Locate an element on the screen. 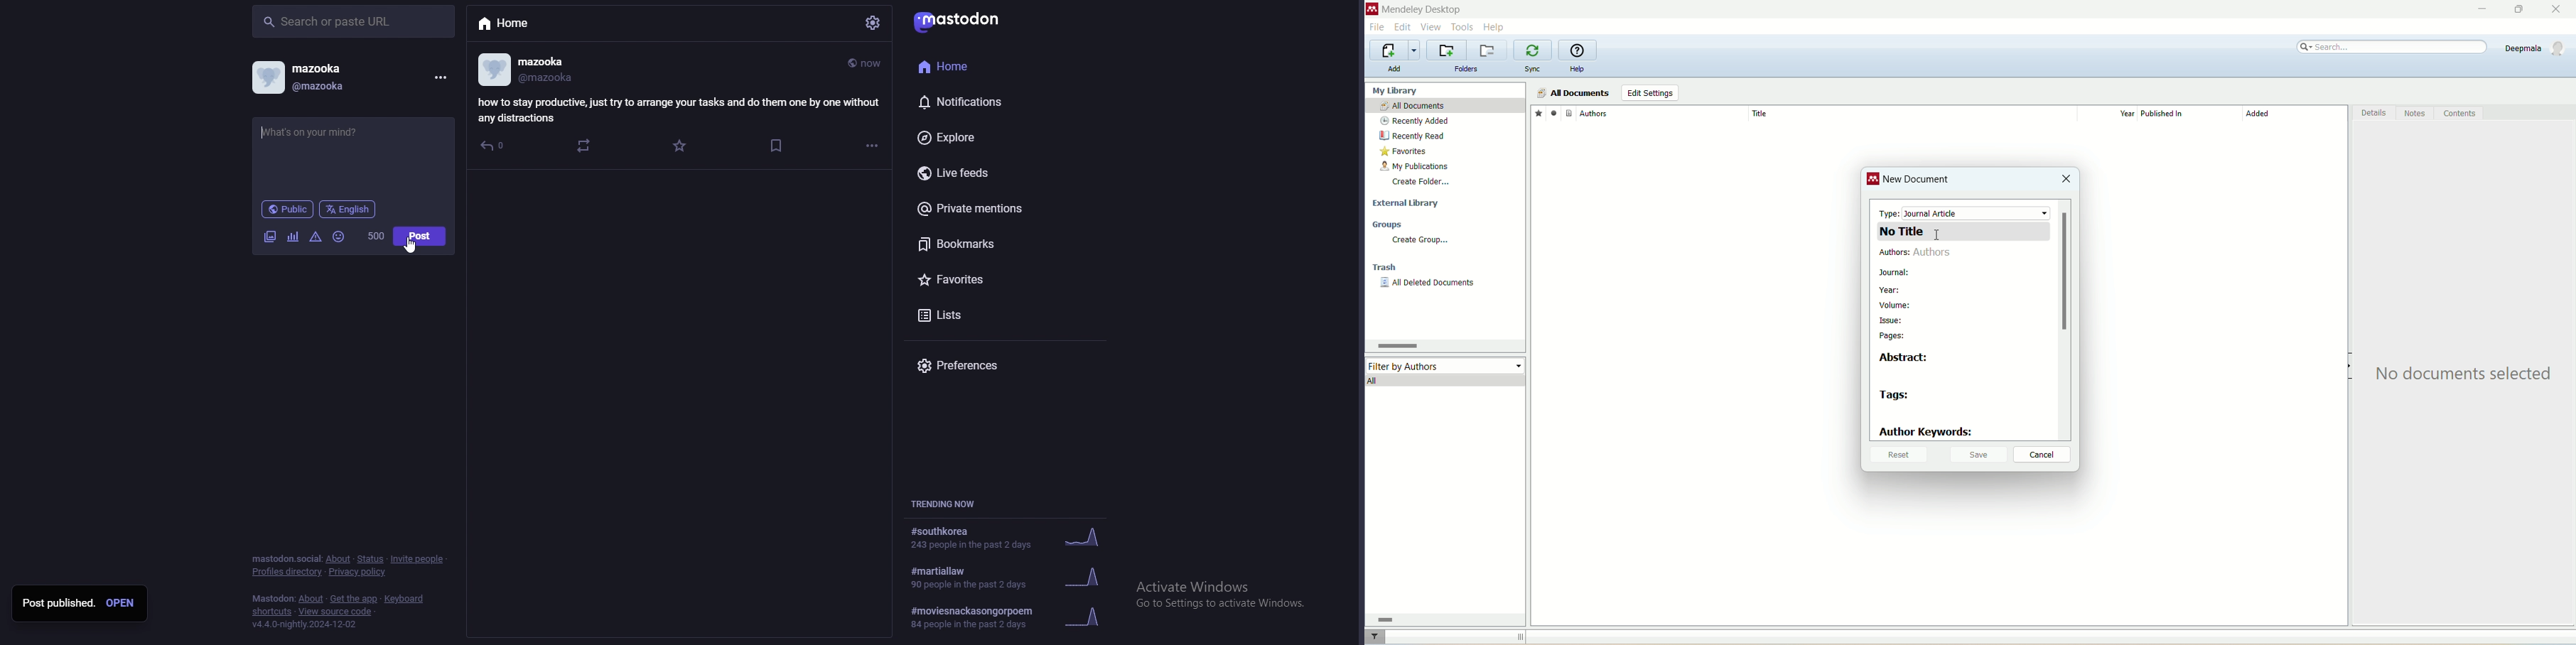 This screenshot has width=2576, height=672. all documents is located at coordinates (1573, 93).